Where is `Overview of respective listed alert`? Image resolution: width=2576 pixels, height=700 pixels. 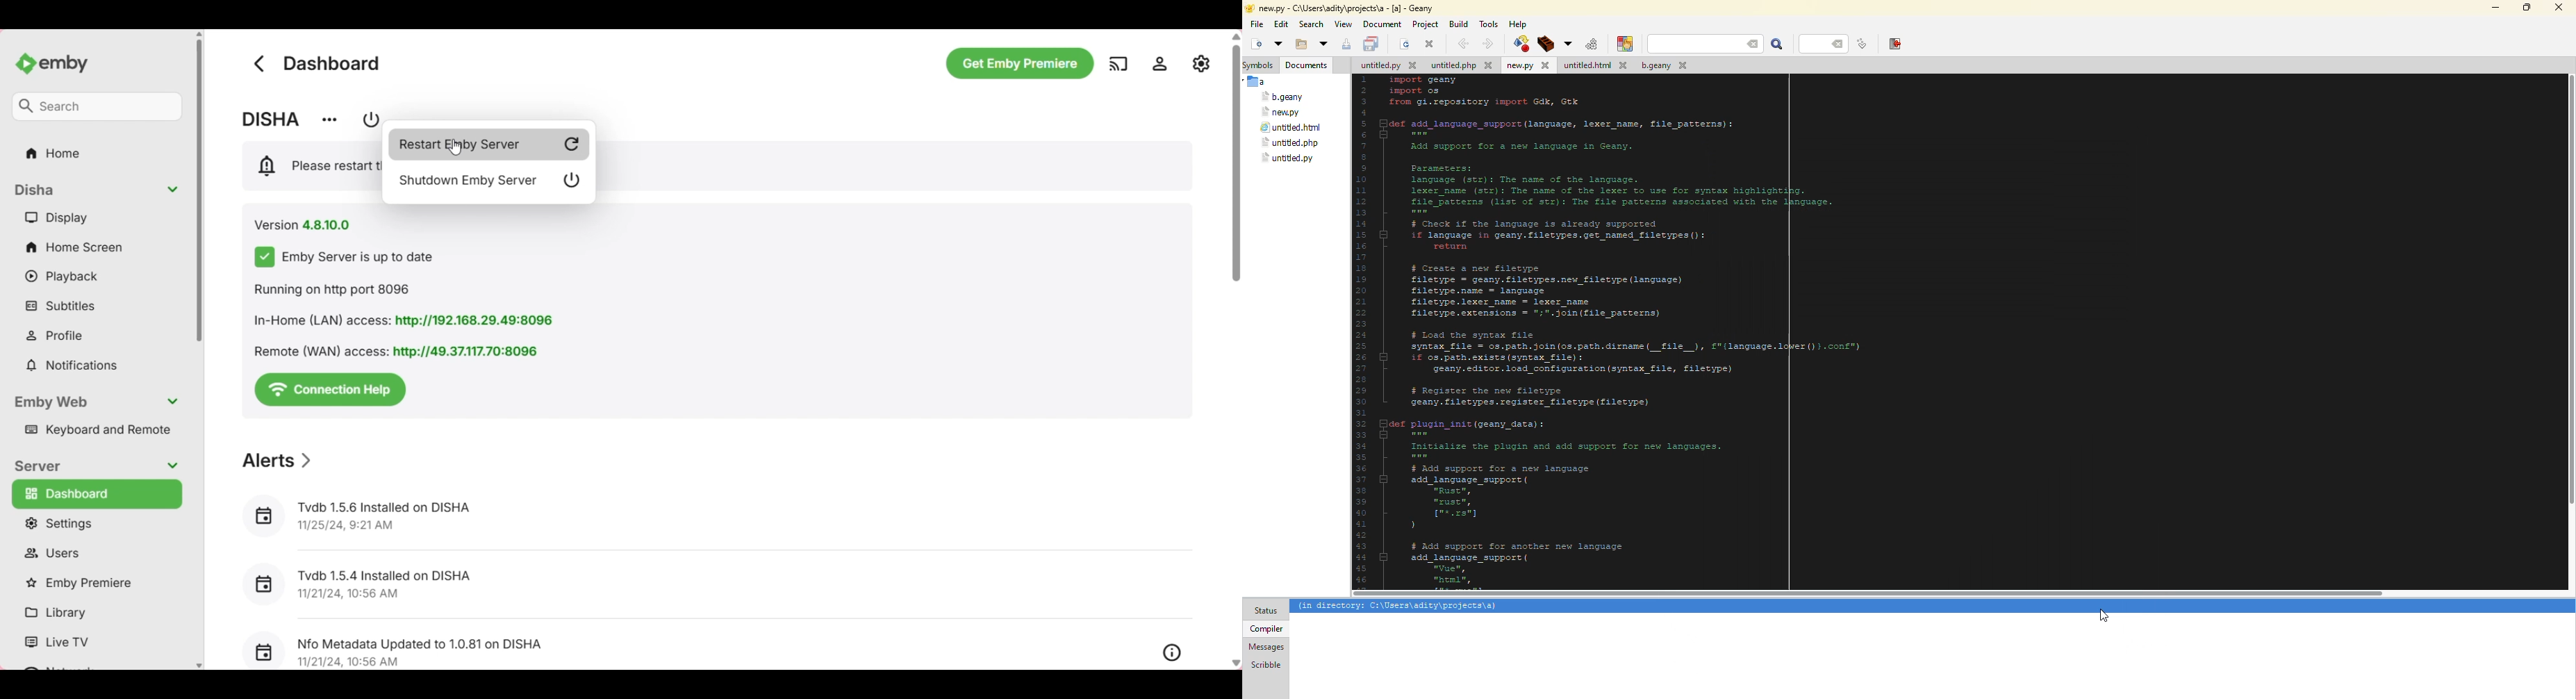
Overview of respective listed alert is located at coordinates (1173, 653).